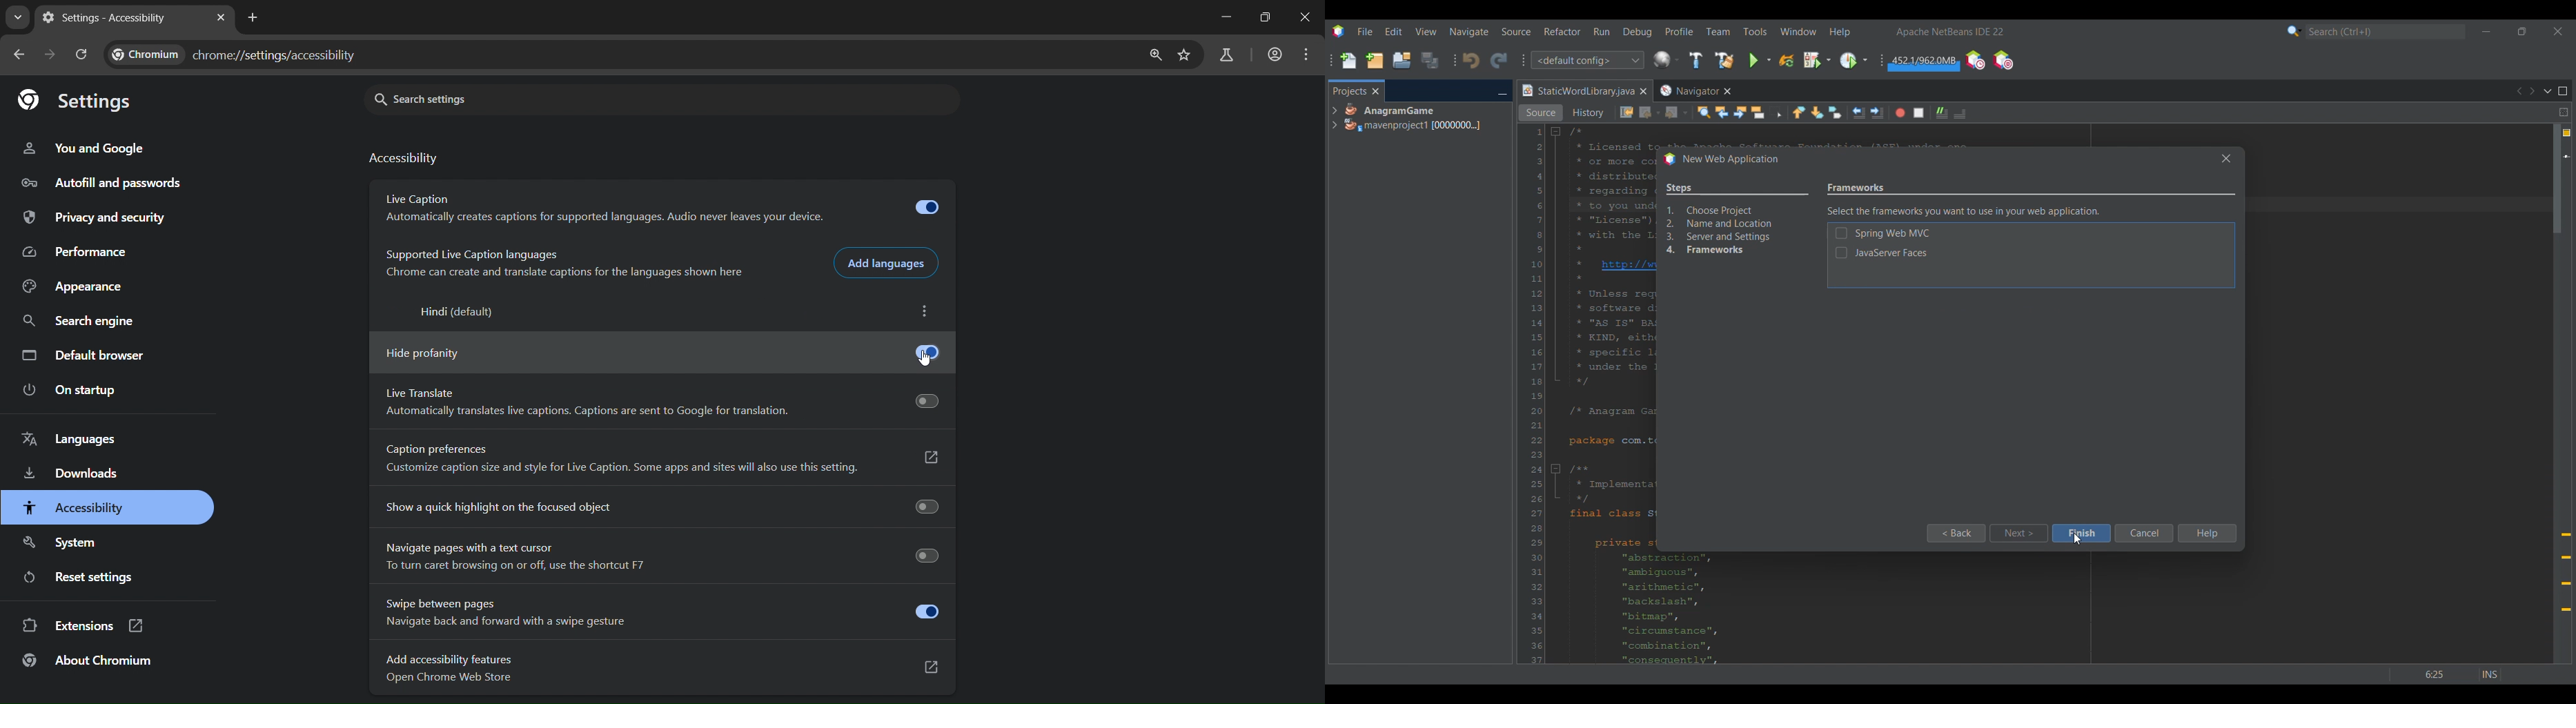 The image size is (2576, 728). I want to click on extensions, so click(90, 627).